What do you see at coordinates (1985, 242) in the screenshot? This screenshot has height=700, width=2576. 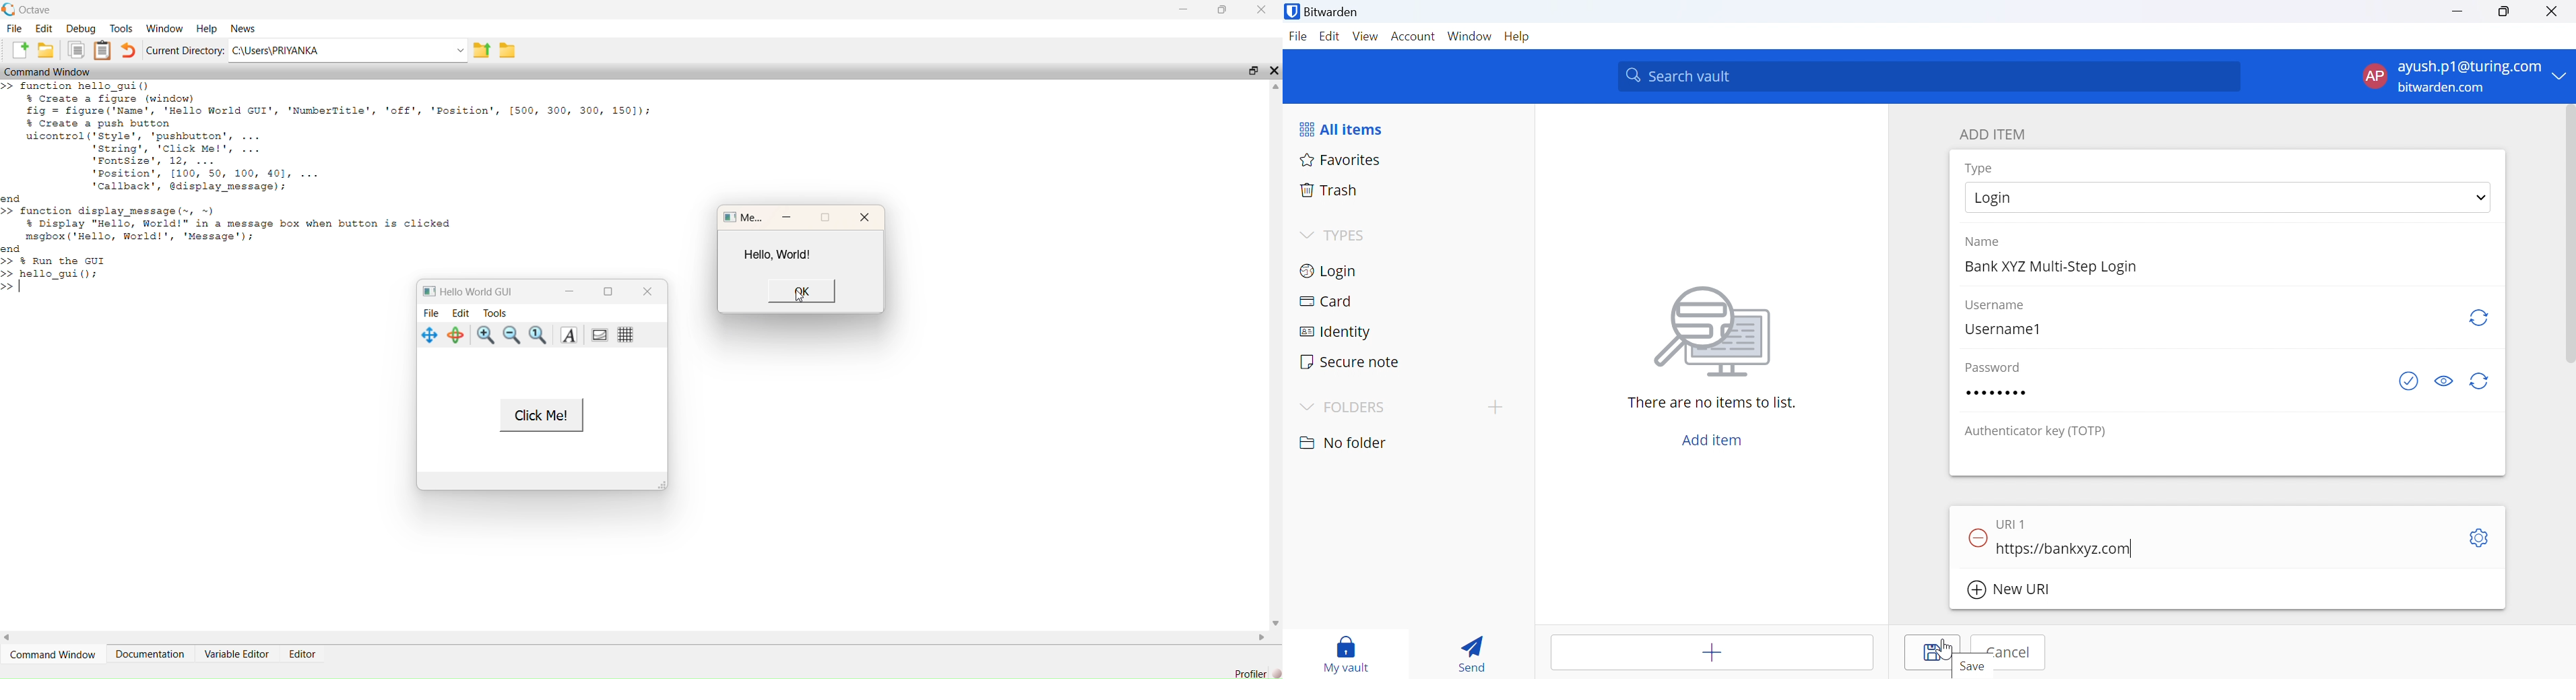 I see `Name` at bounding box center [1985, 242].